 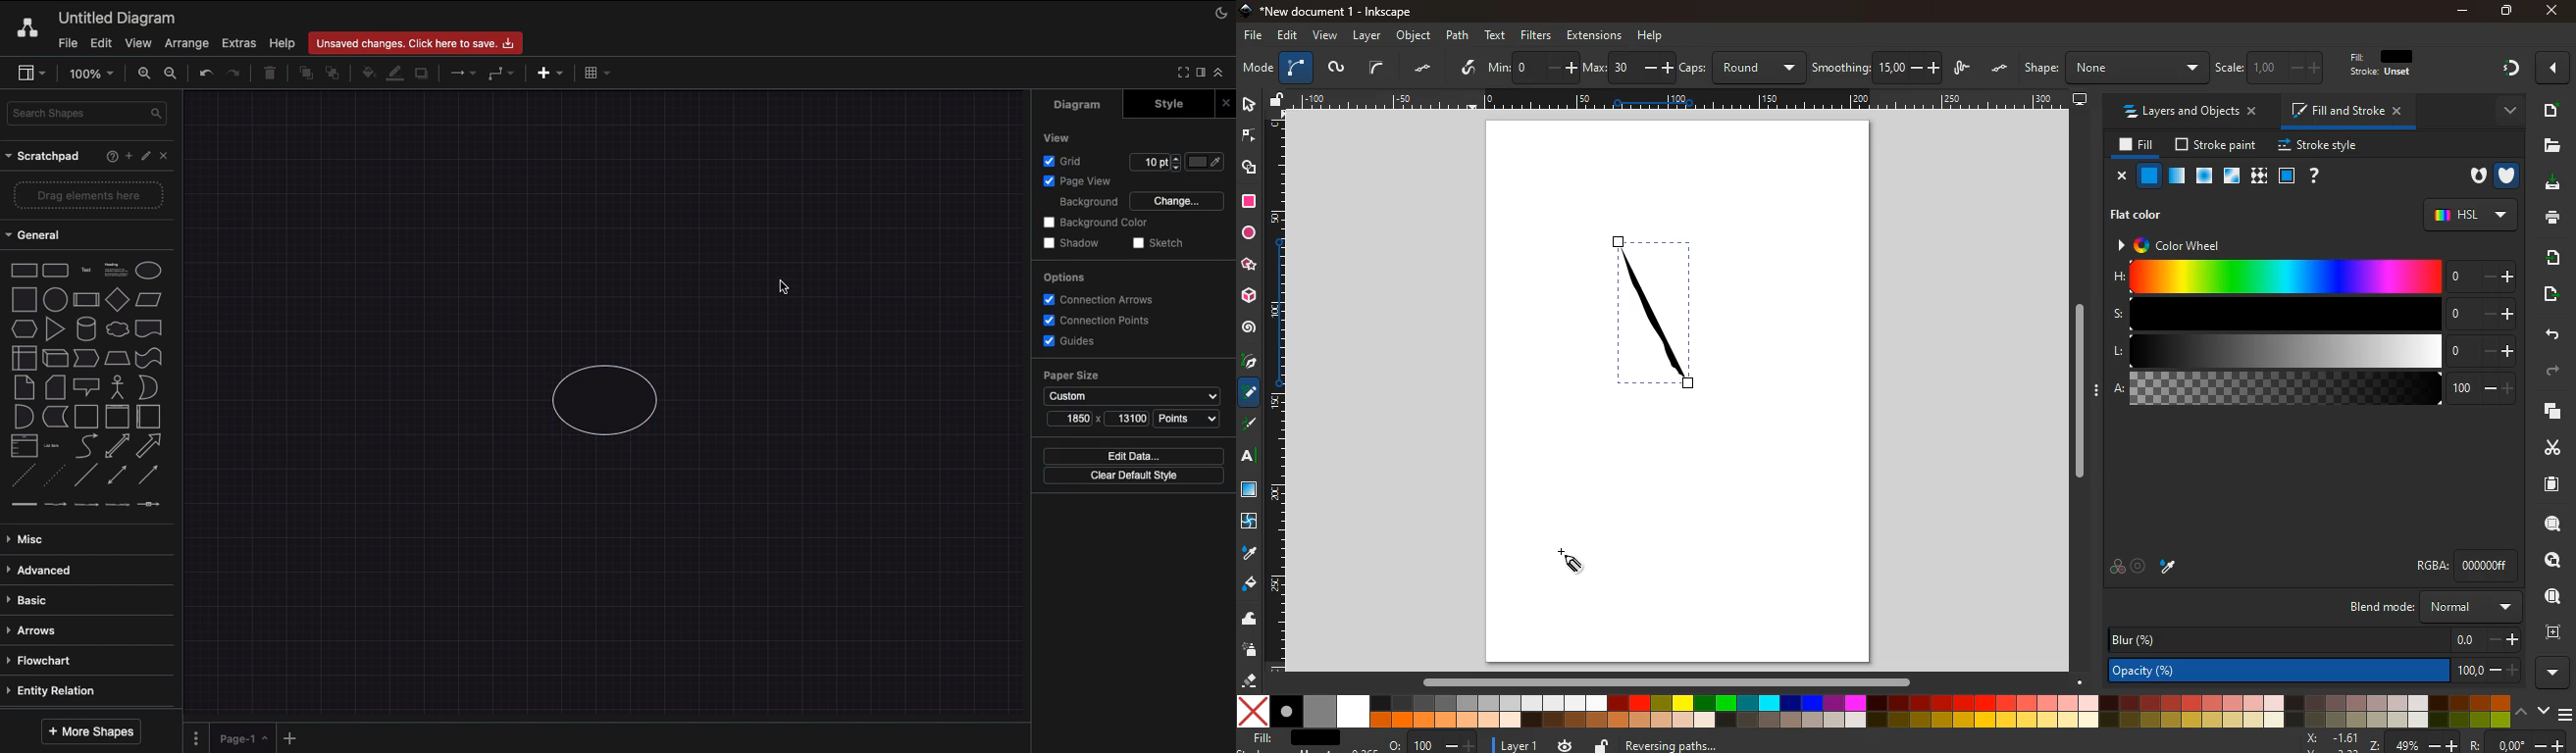 I want to click on Document, so click(x=150, y=328).